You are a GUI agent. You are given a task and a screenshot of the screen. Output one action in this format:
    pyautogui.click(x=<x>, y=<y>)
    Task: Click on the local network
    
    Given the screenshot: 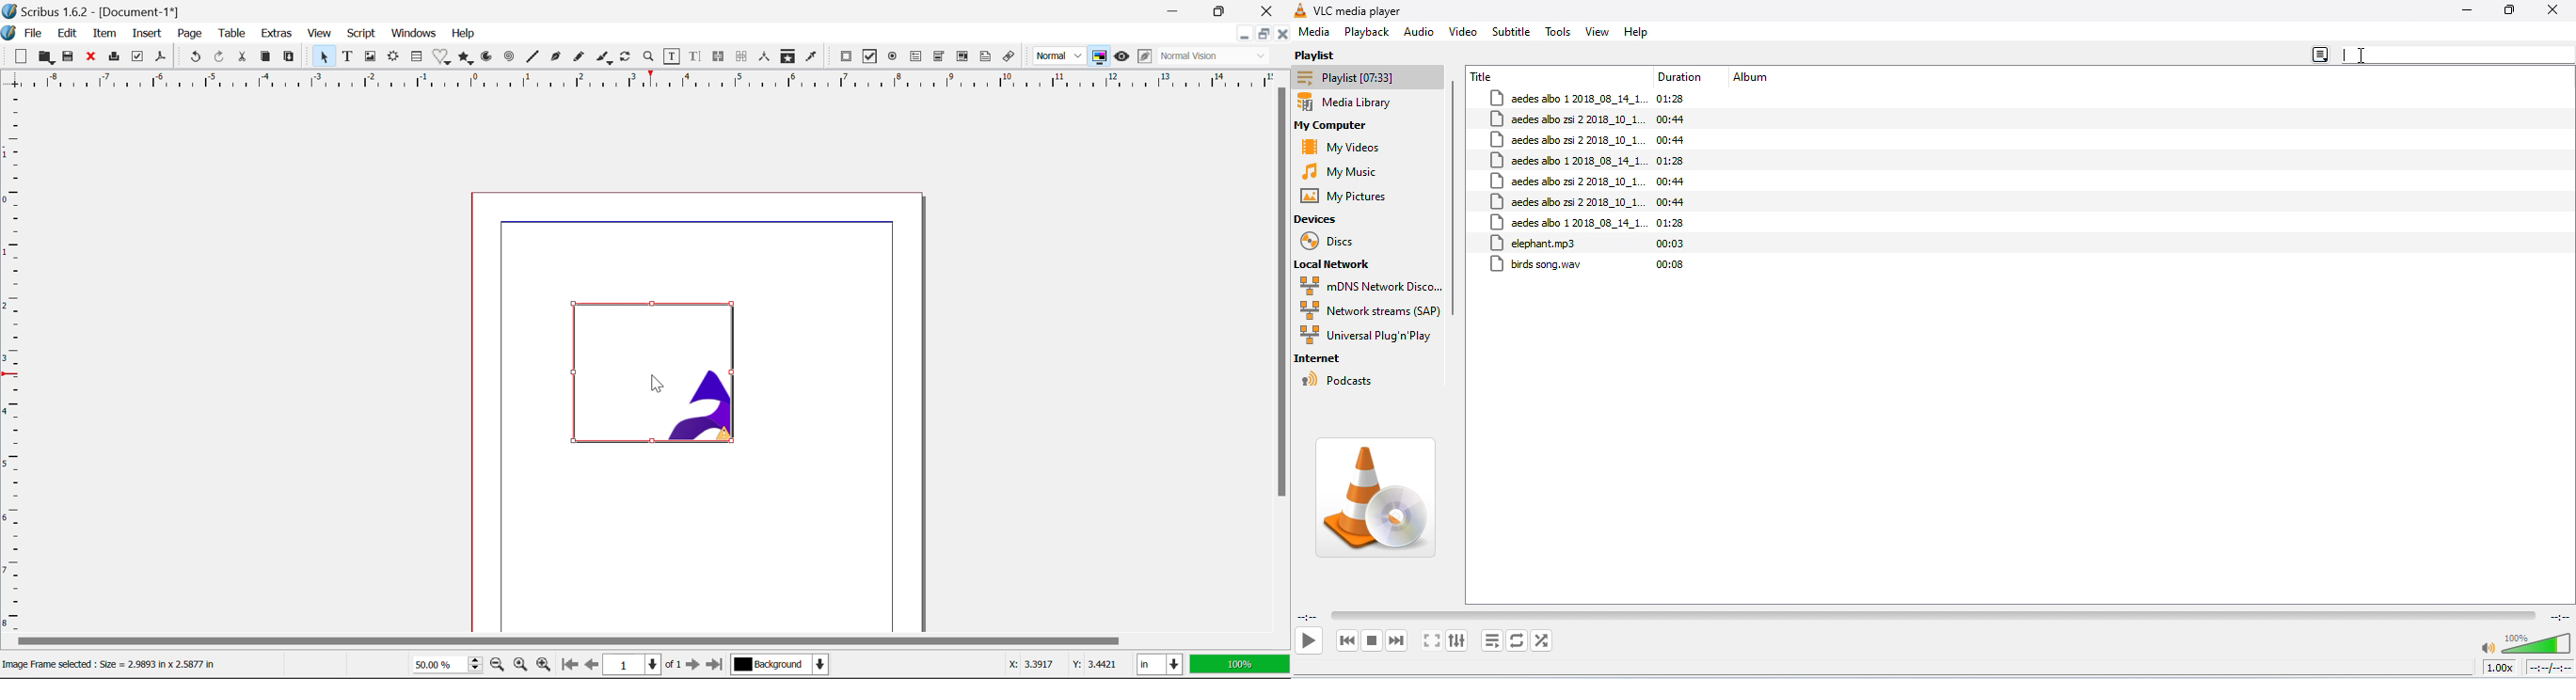 What is the action you would take?
    pyautogui.click(x=1343, y=265)
    